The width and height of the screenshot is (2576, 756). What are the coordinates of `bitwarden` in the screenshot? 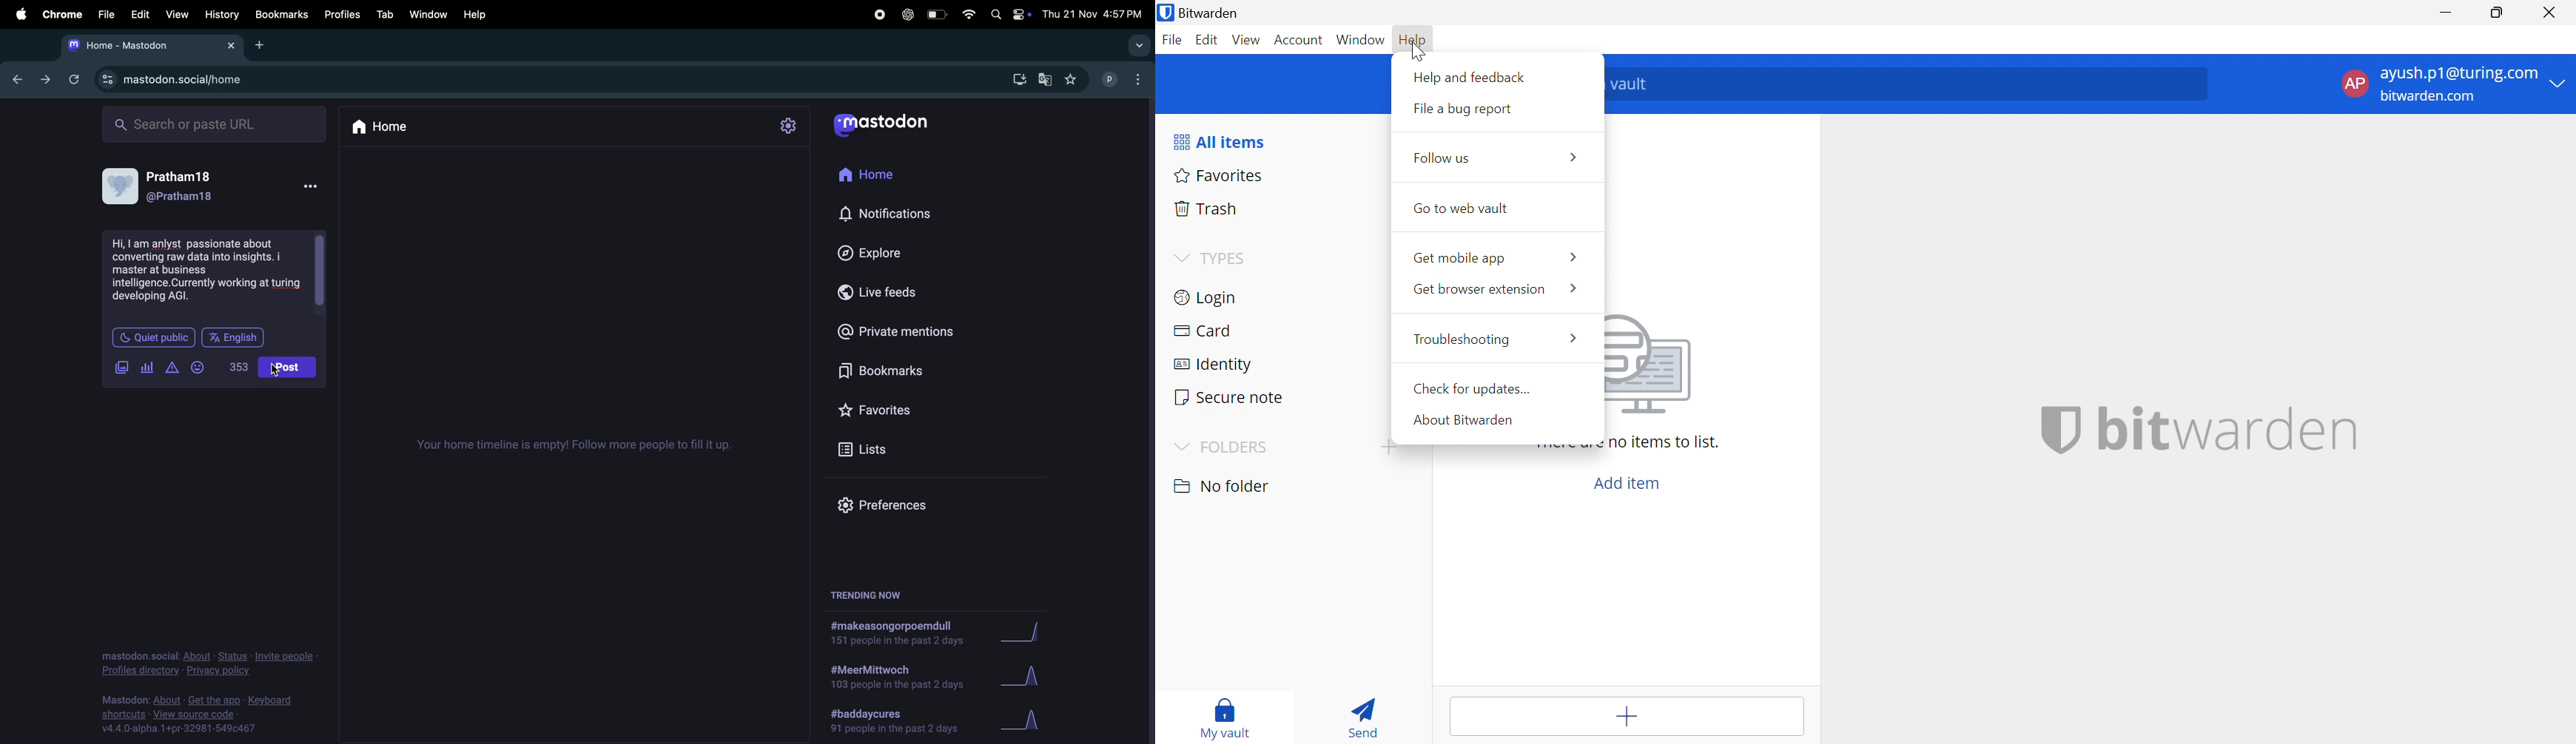 It's located at (2201, 430).